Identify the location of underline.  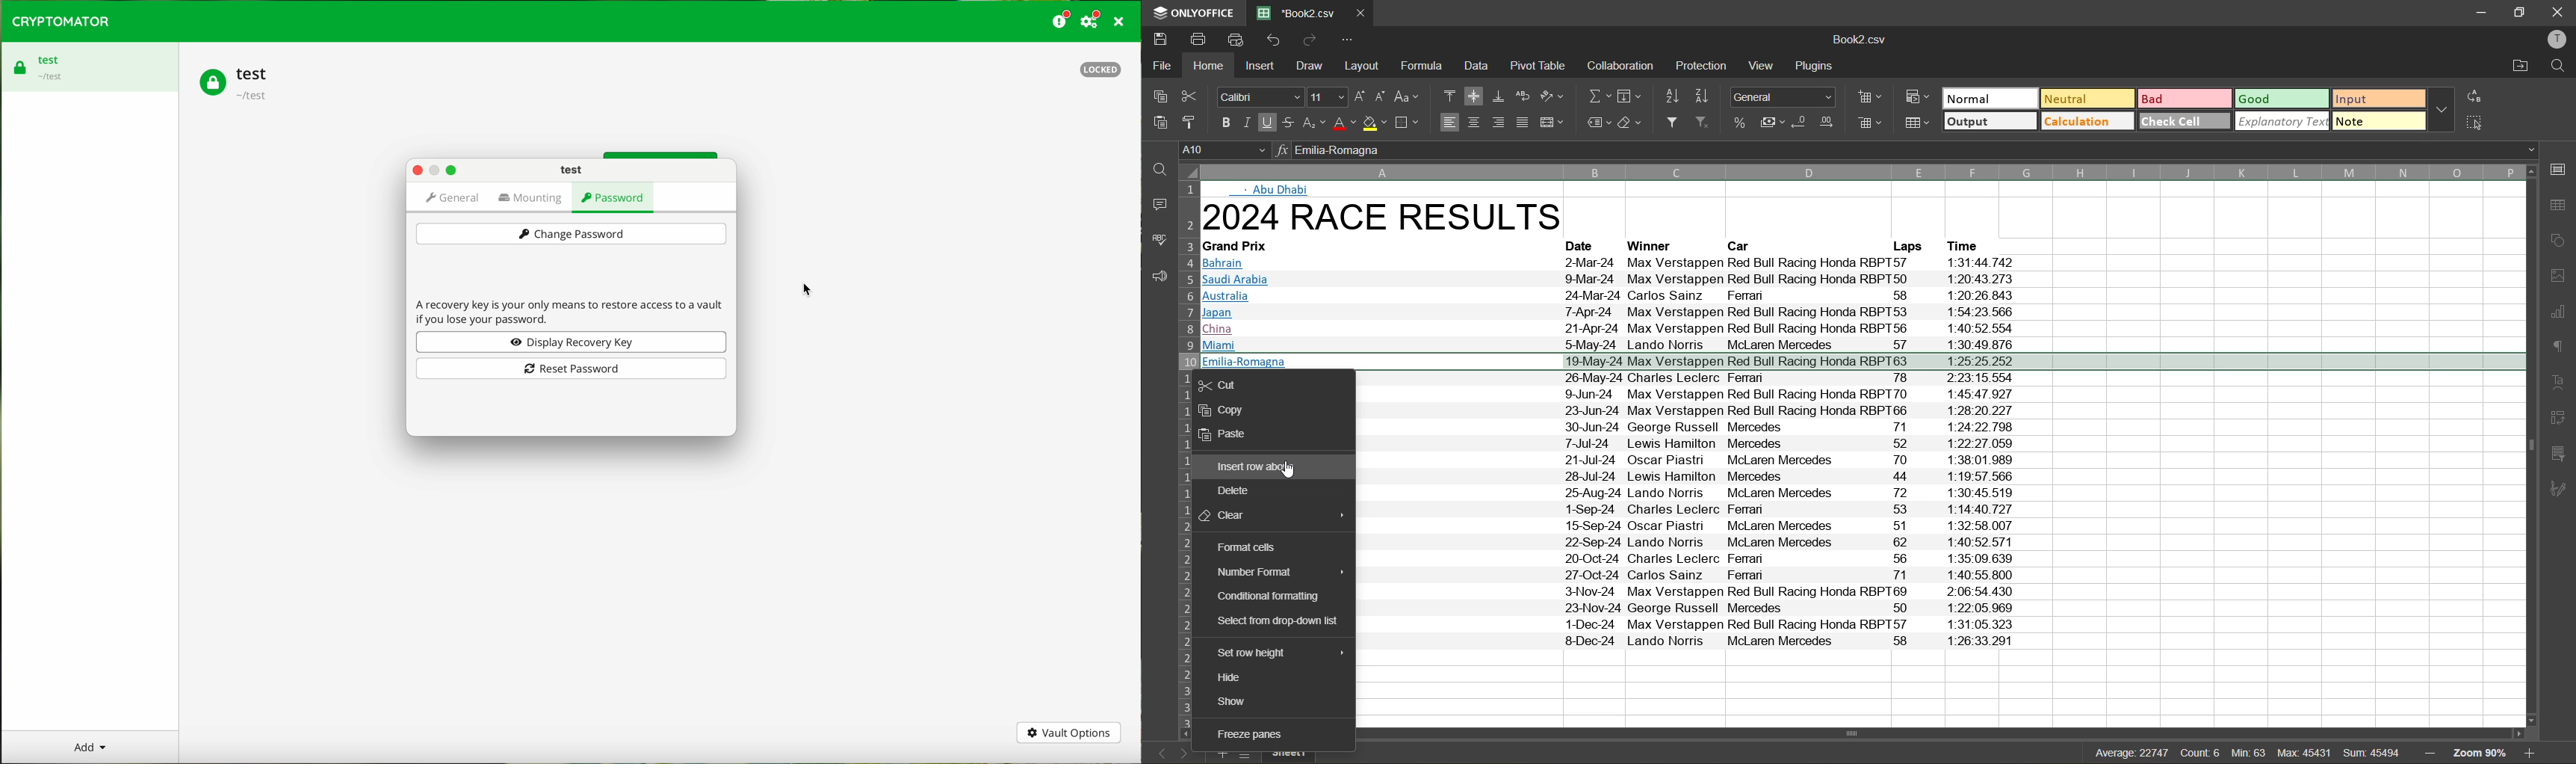
(1268, 123).